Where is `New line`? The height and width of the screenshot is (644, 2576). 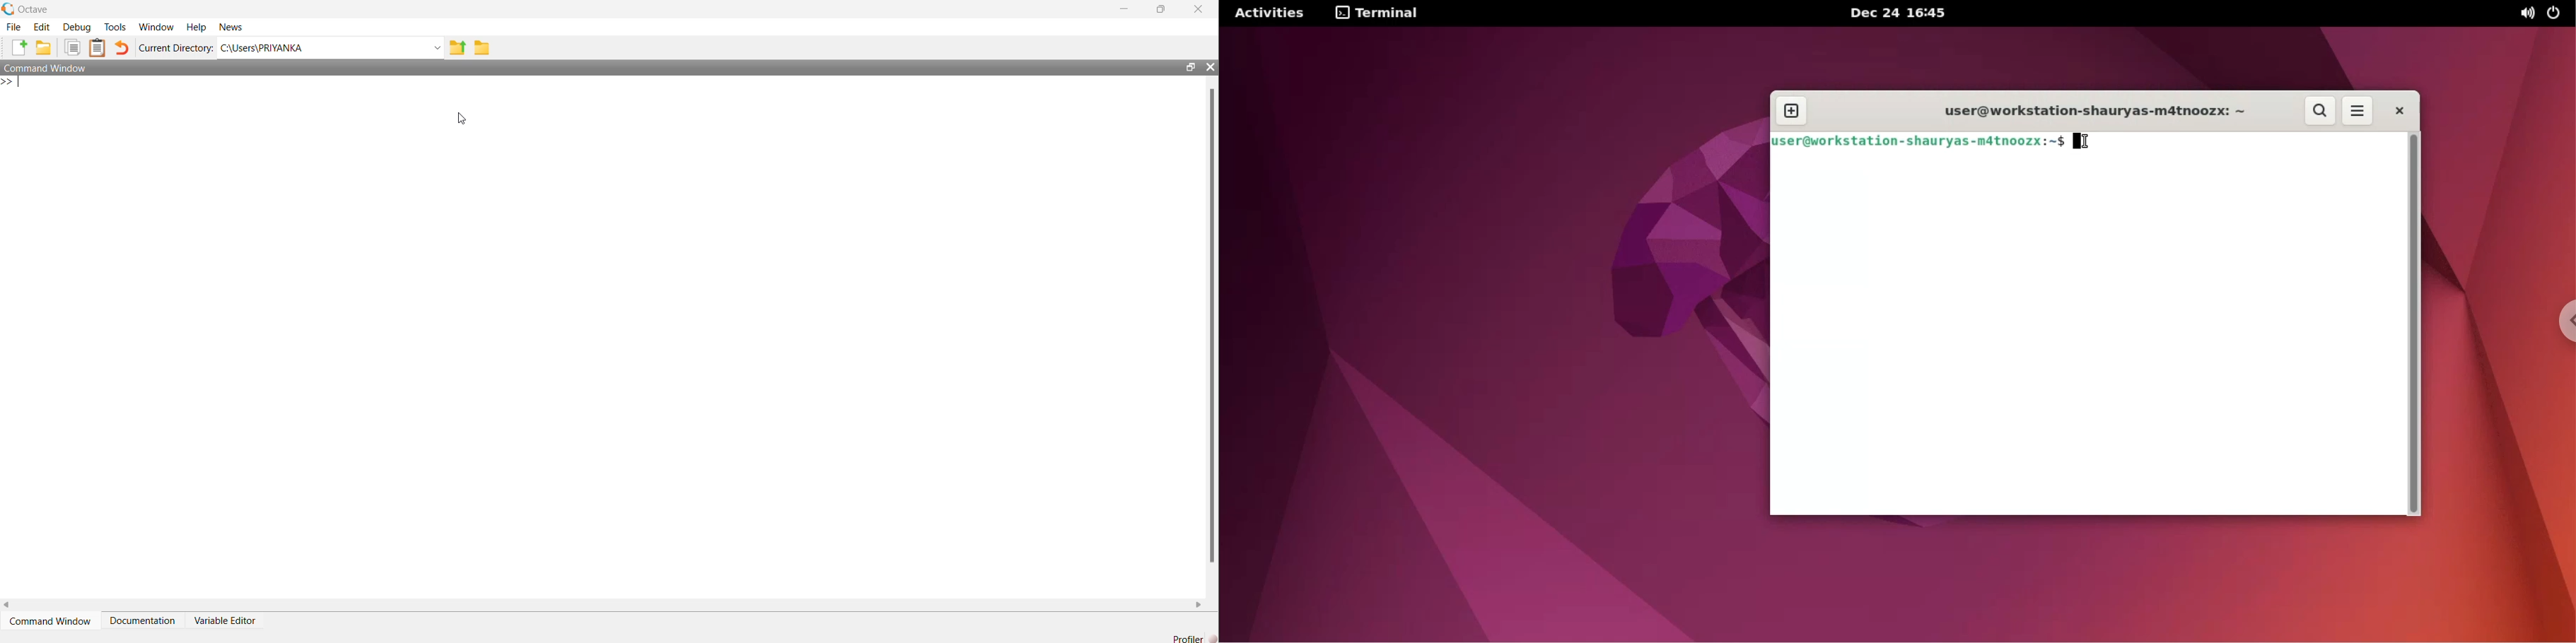 New line is located at coordinates (8, 82).